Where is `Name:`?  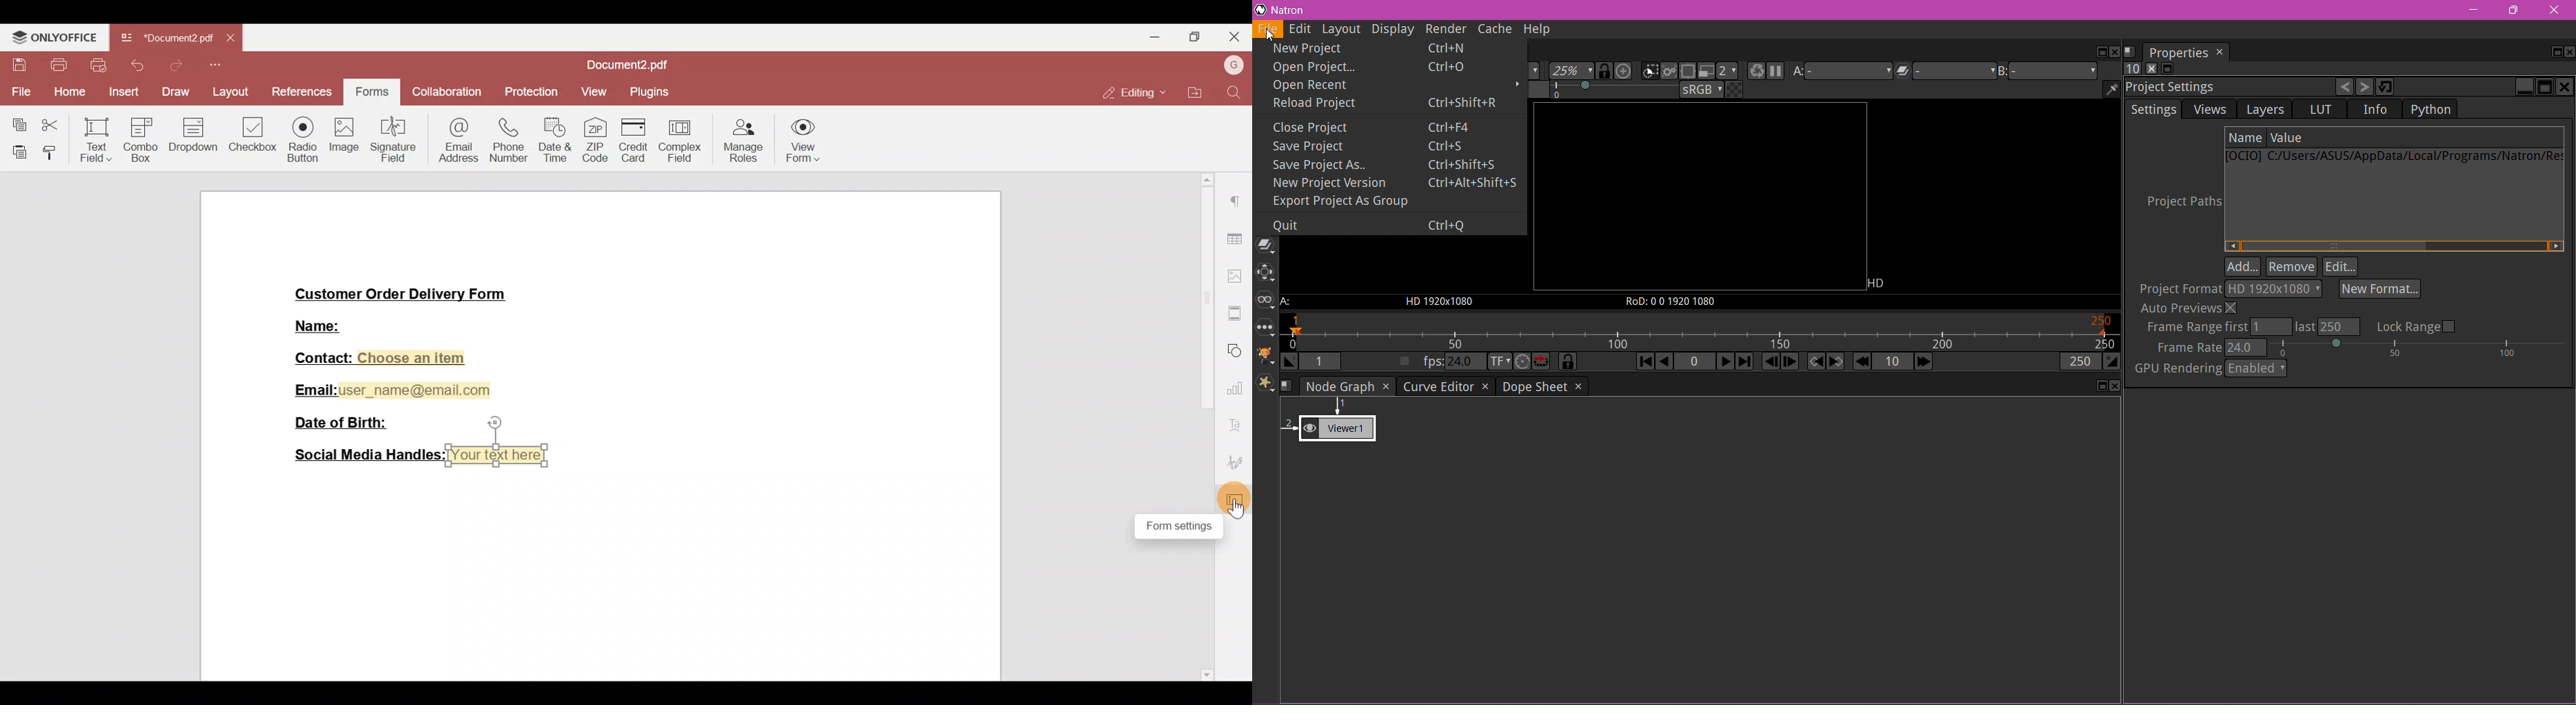 Name: is located at coordinates (316, 327).